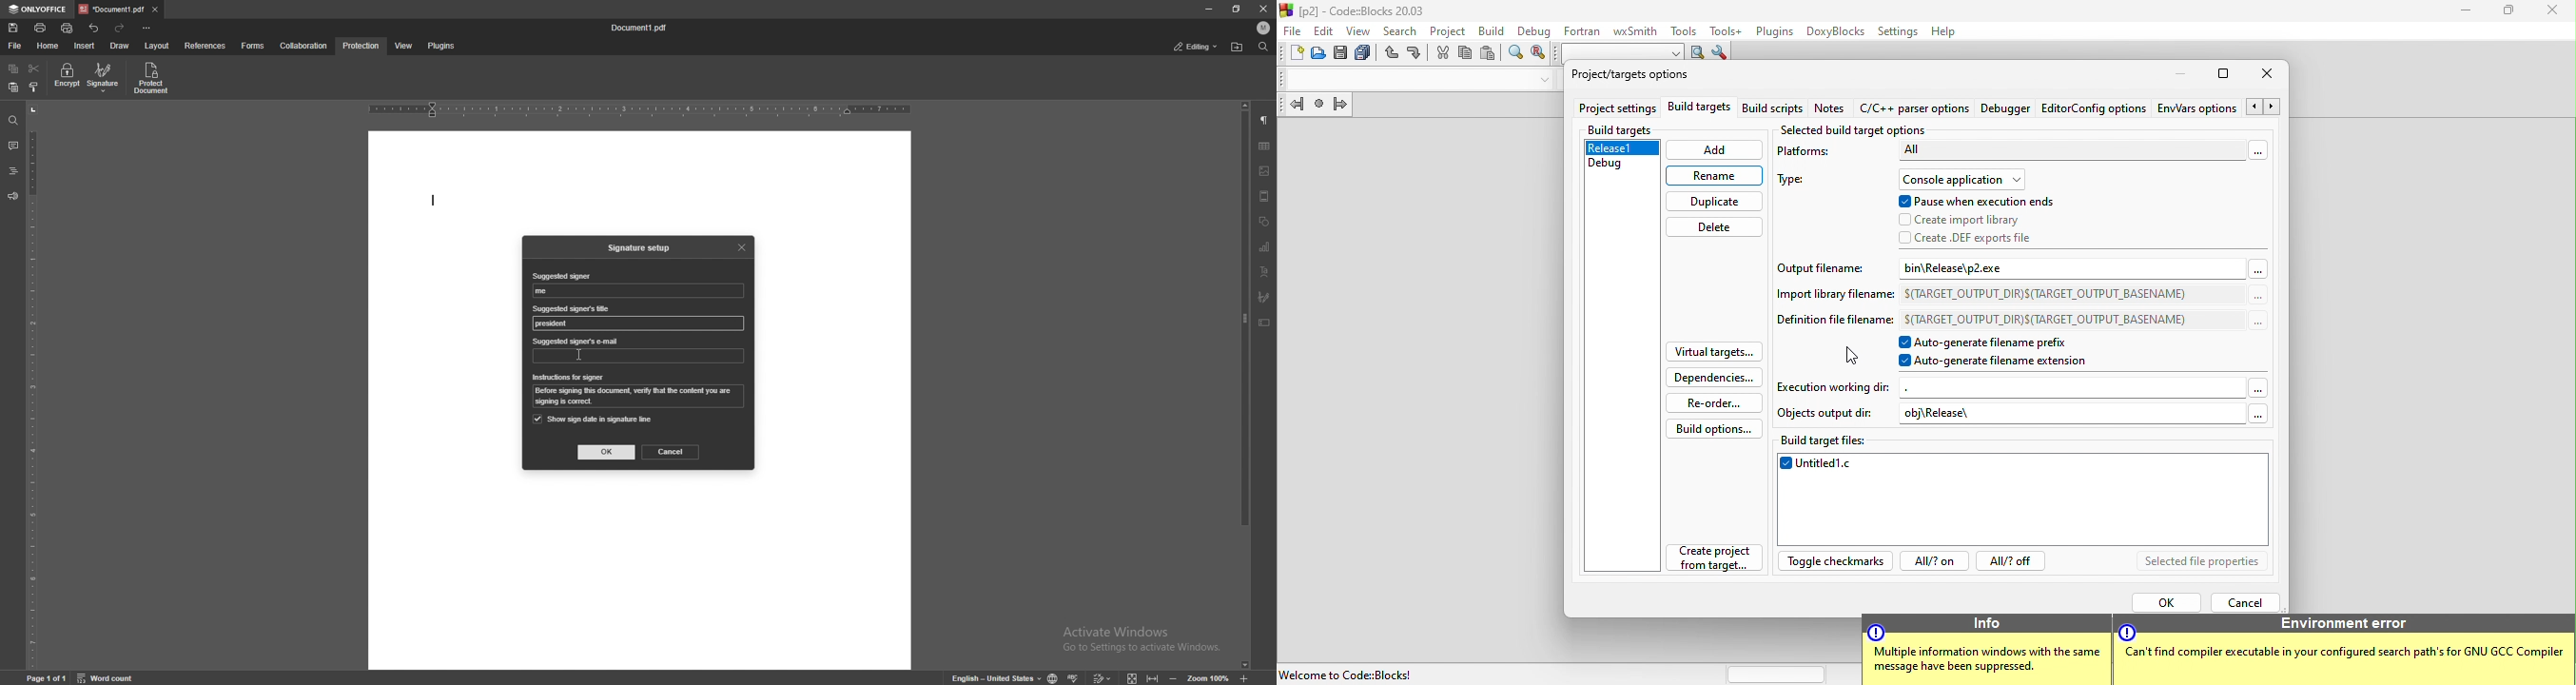 The height and width of the screenshot is (700, 2576). What do you see at coordinates (2044, 317) in the screenshot?
I see `(TARGET_OUTPUT_DIR)S(TARGET_OUTPUT_BASENAME)` at bounding box center [2044, 317].